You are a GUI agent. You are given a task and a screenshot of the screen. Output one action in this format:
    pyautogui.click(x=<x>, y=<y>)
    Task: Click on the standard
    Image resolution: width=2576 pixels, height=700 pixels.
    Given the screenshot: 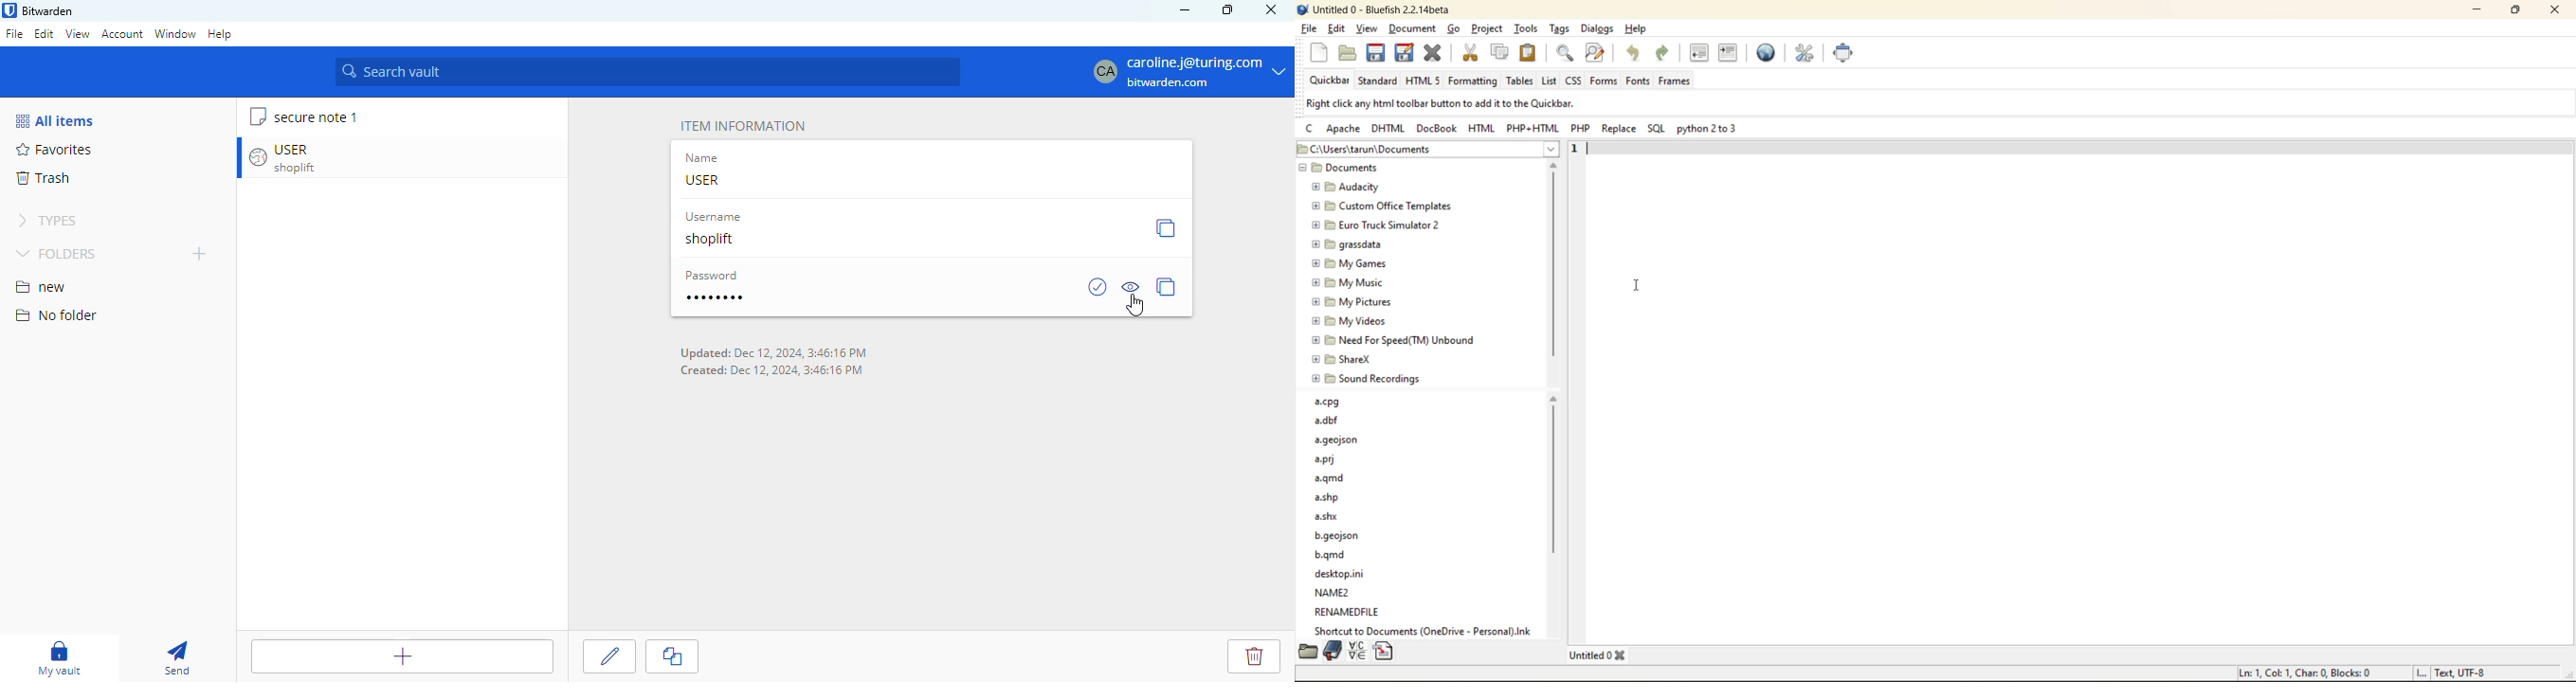 What is the action you would take?
    pyautogui.click(x=1379, y=82)
    